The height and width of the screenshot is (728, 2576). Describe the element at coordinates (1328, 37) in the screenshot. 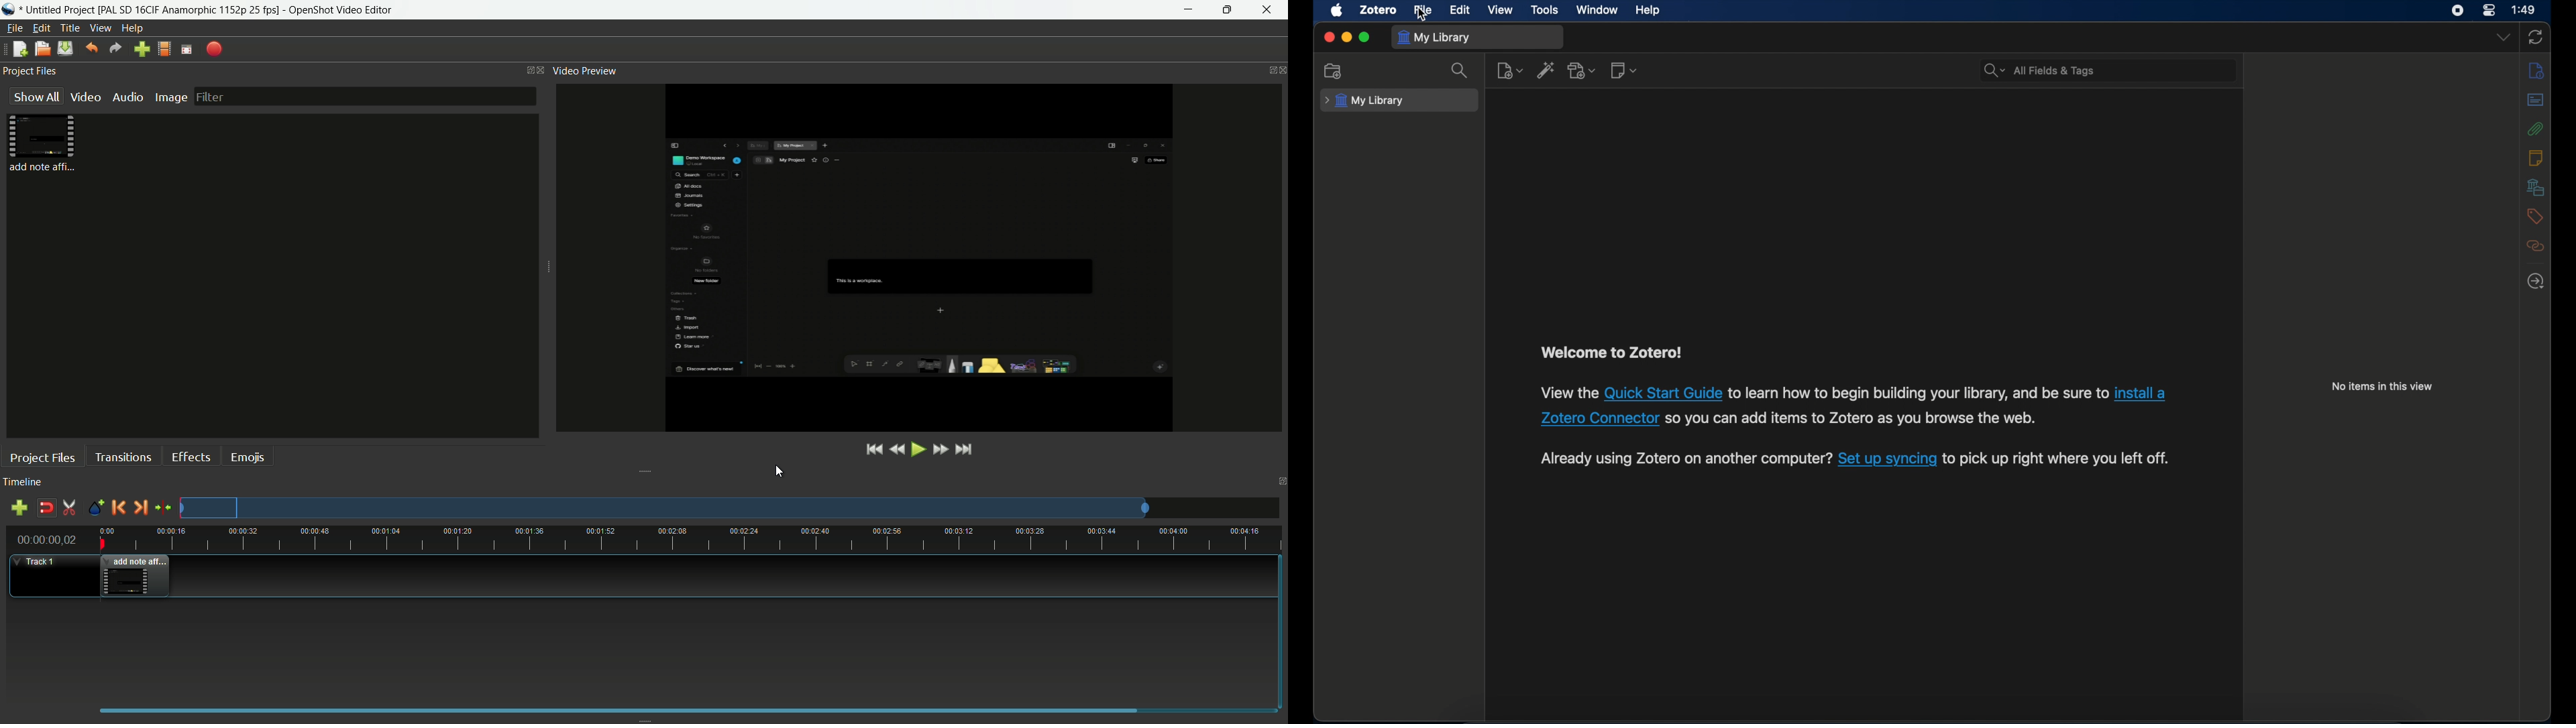

I see `close` at that location.